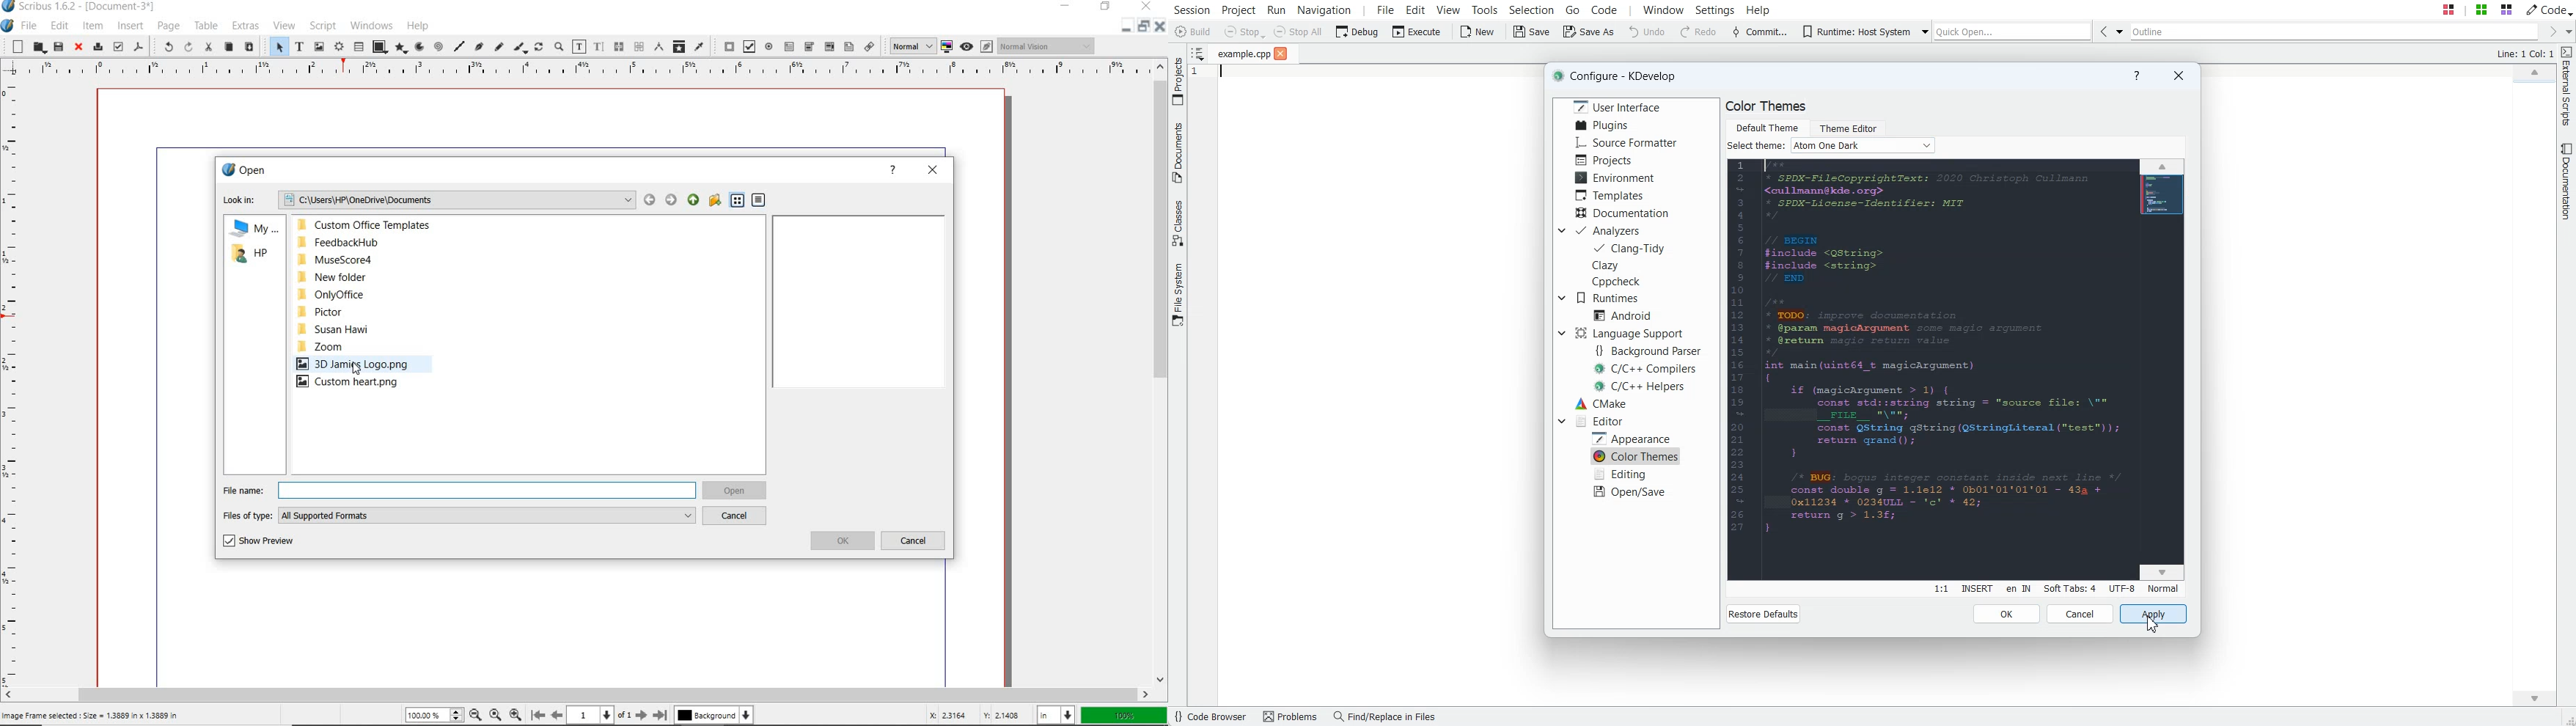 Image resolution: width=2576 pixels, height=728 pixels. I want to click on en IN, so click(2018, 590).